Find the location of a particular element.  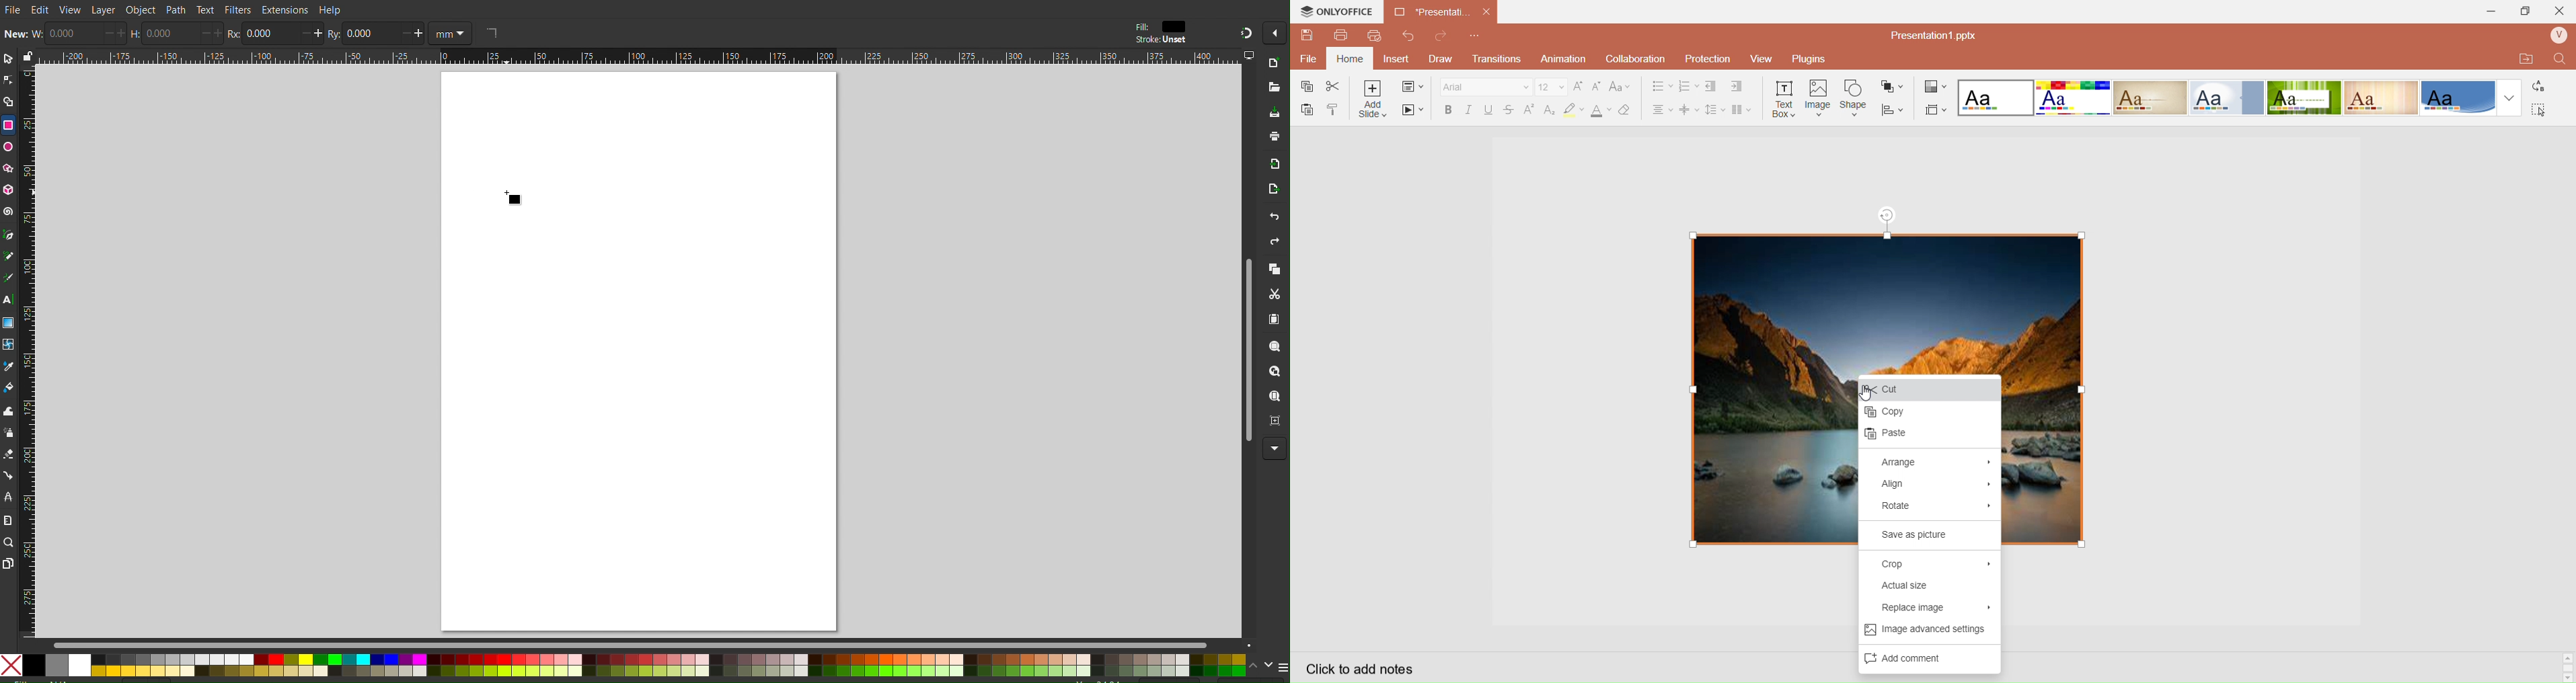

Rotate is located at coordinates (1937, 504).